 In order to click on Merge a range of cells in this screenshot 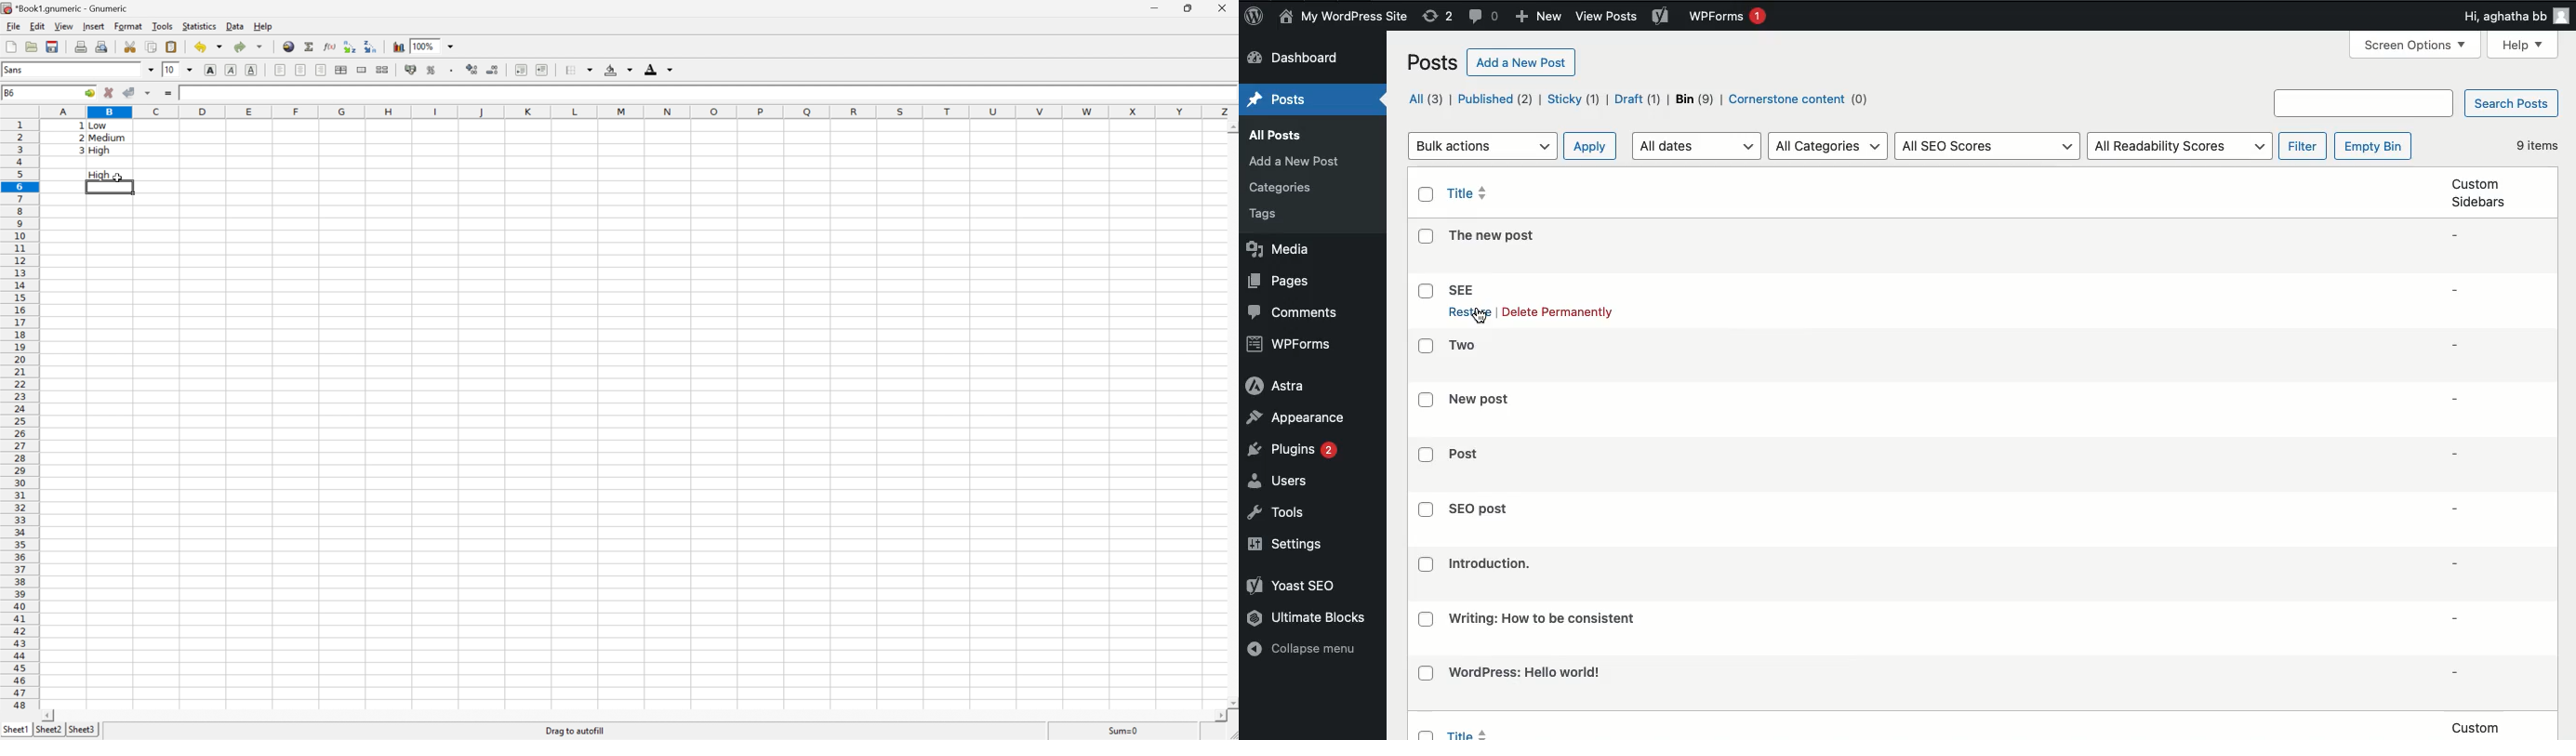, I will do `click(362, 70)`.